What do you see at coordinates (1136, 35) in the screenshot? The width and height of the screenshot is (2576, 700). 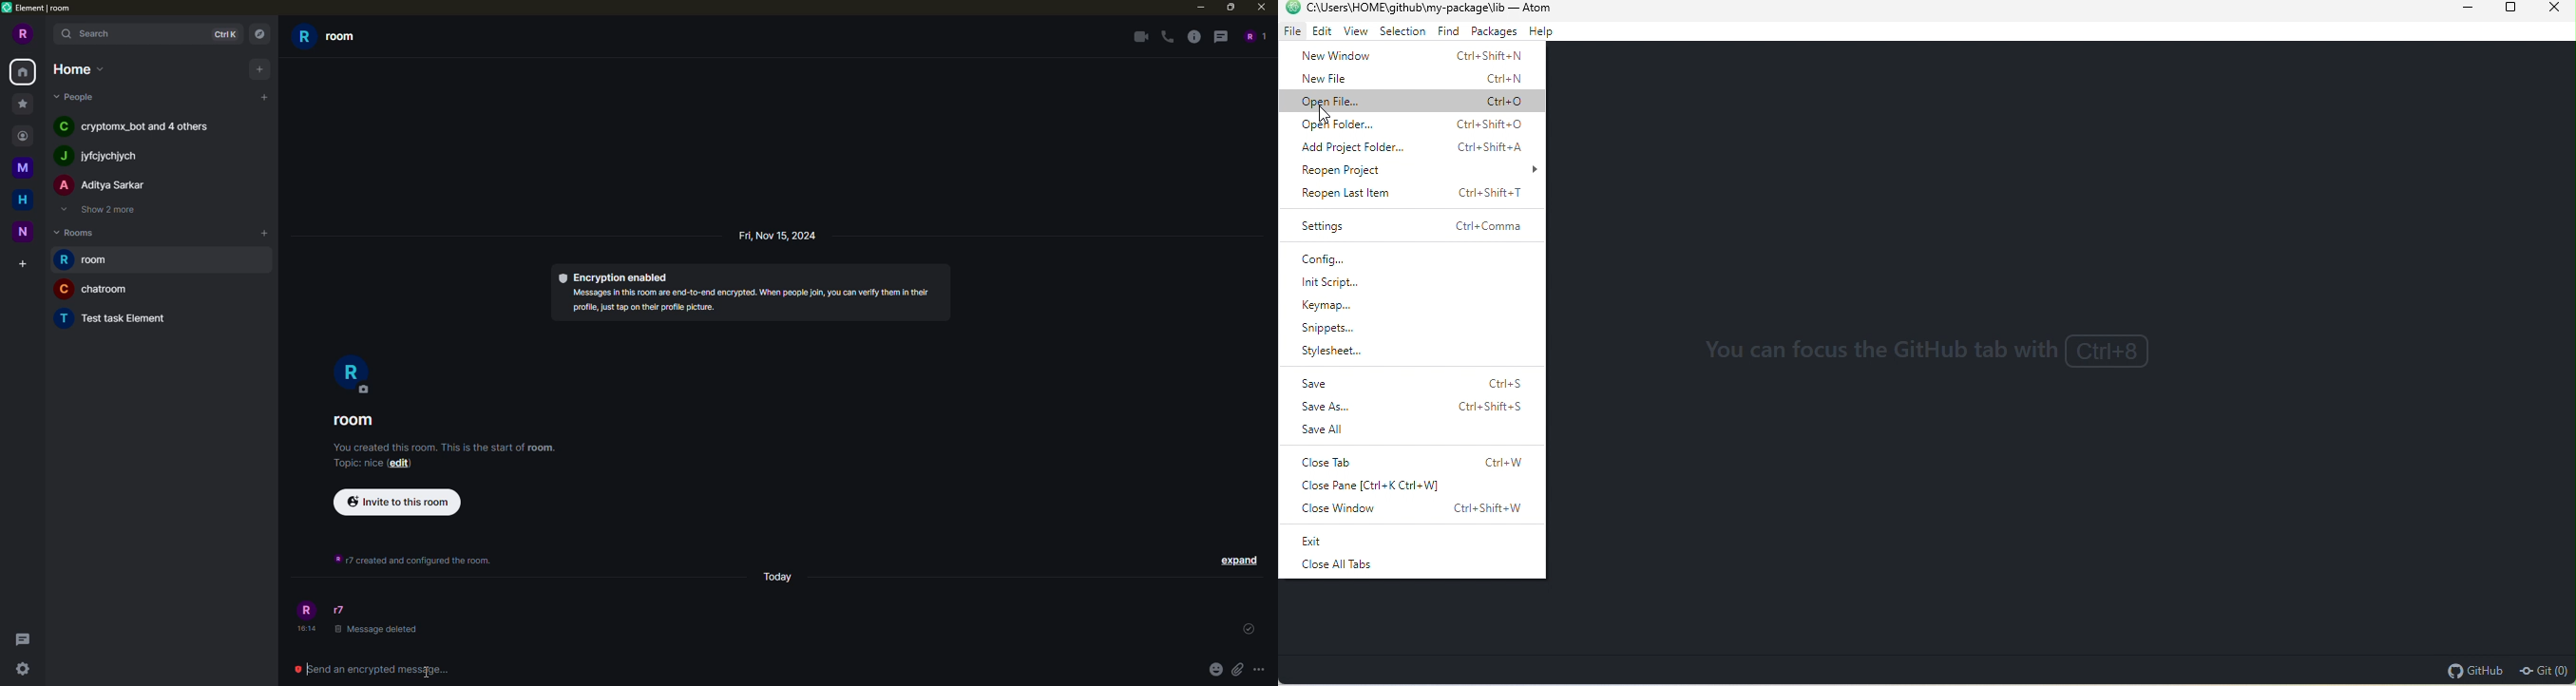 I see `video call` at bounding box center [1136, 35].